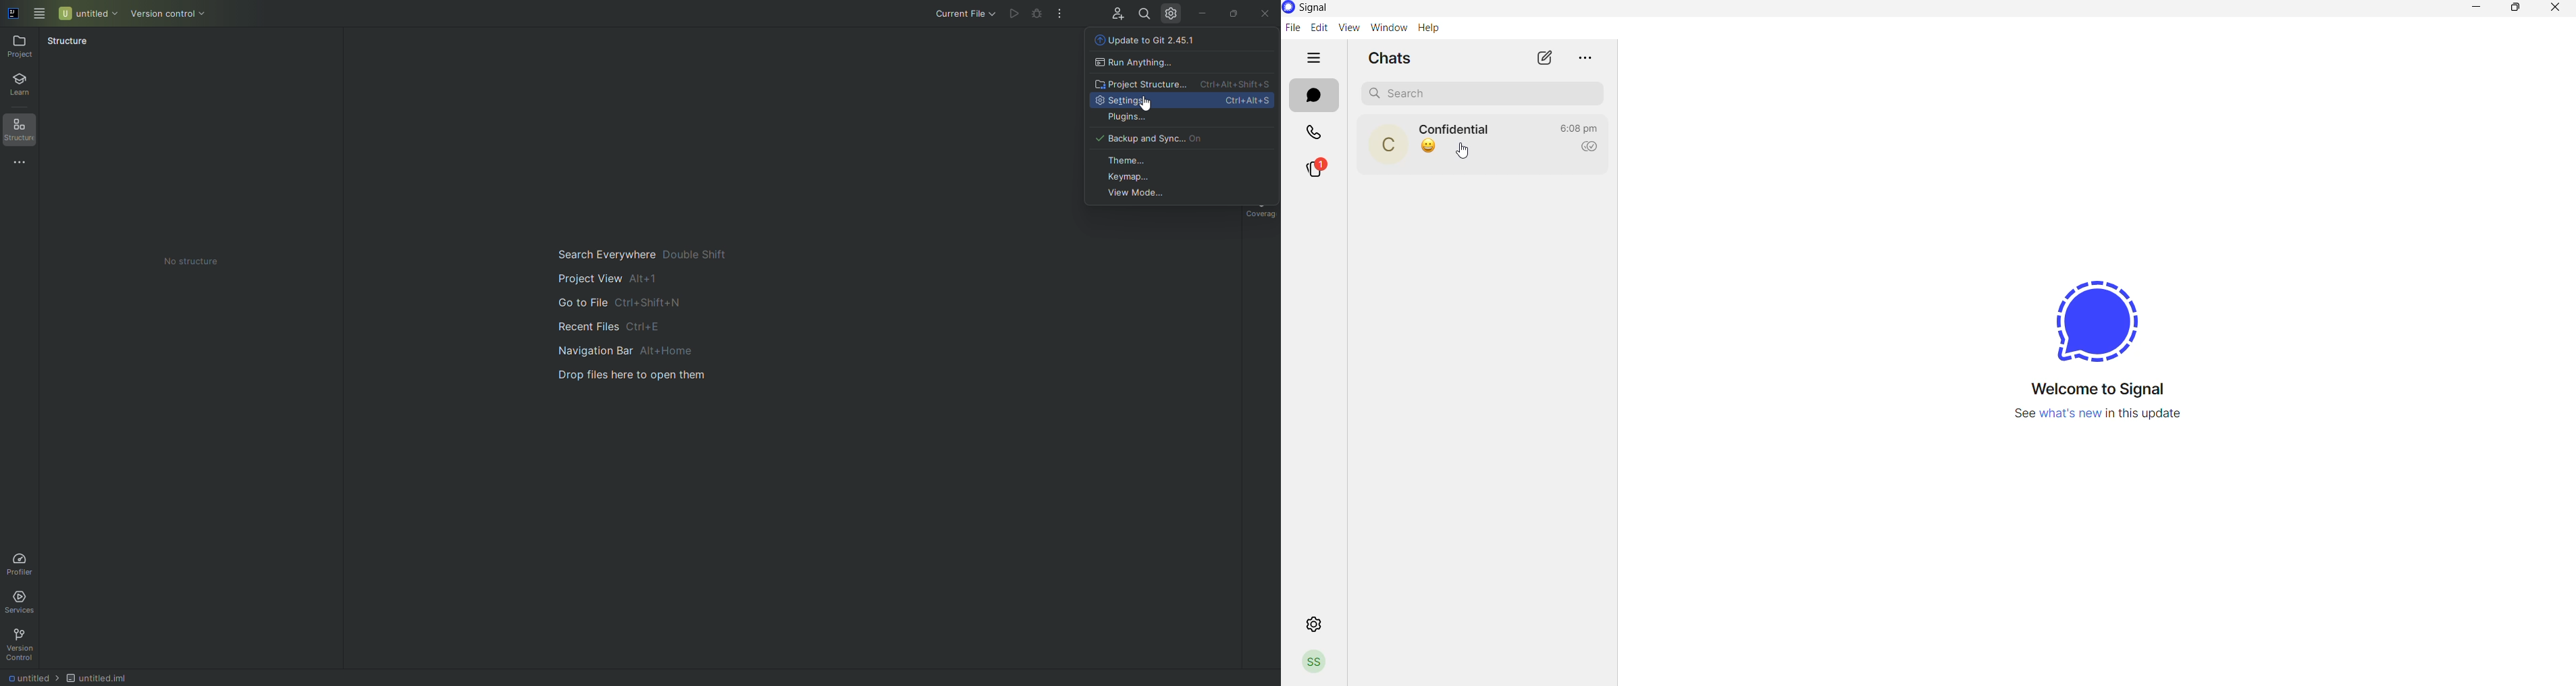  What do you see at coordinates (2100, 323) in the screenshot?
I see `logo` at bounding box center [2100, 323].